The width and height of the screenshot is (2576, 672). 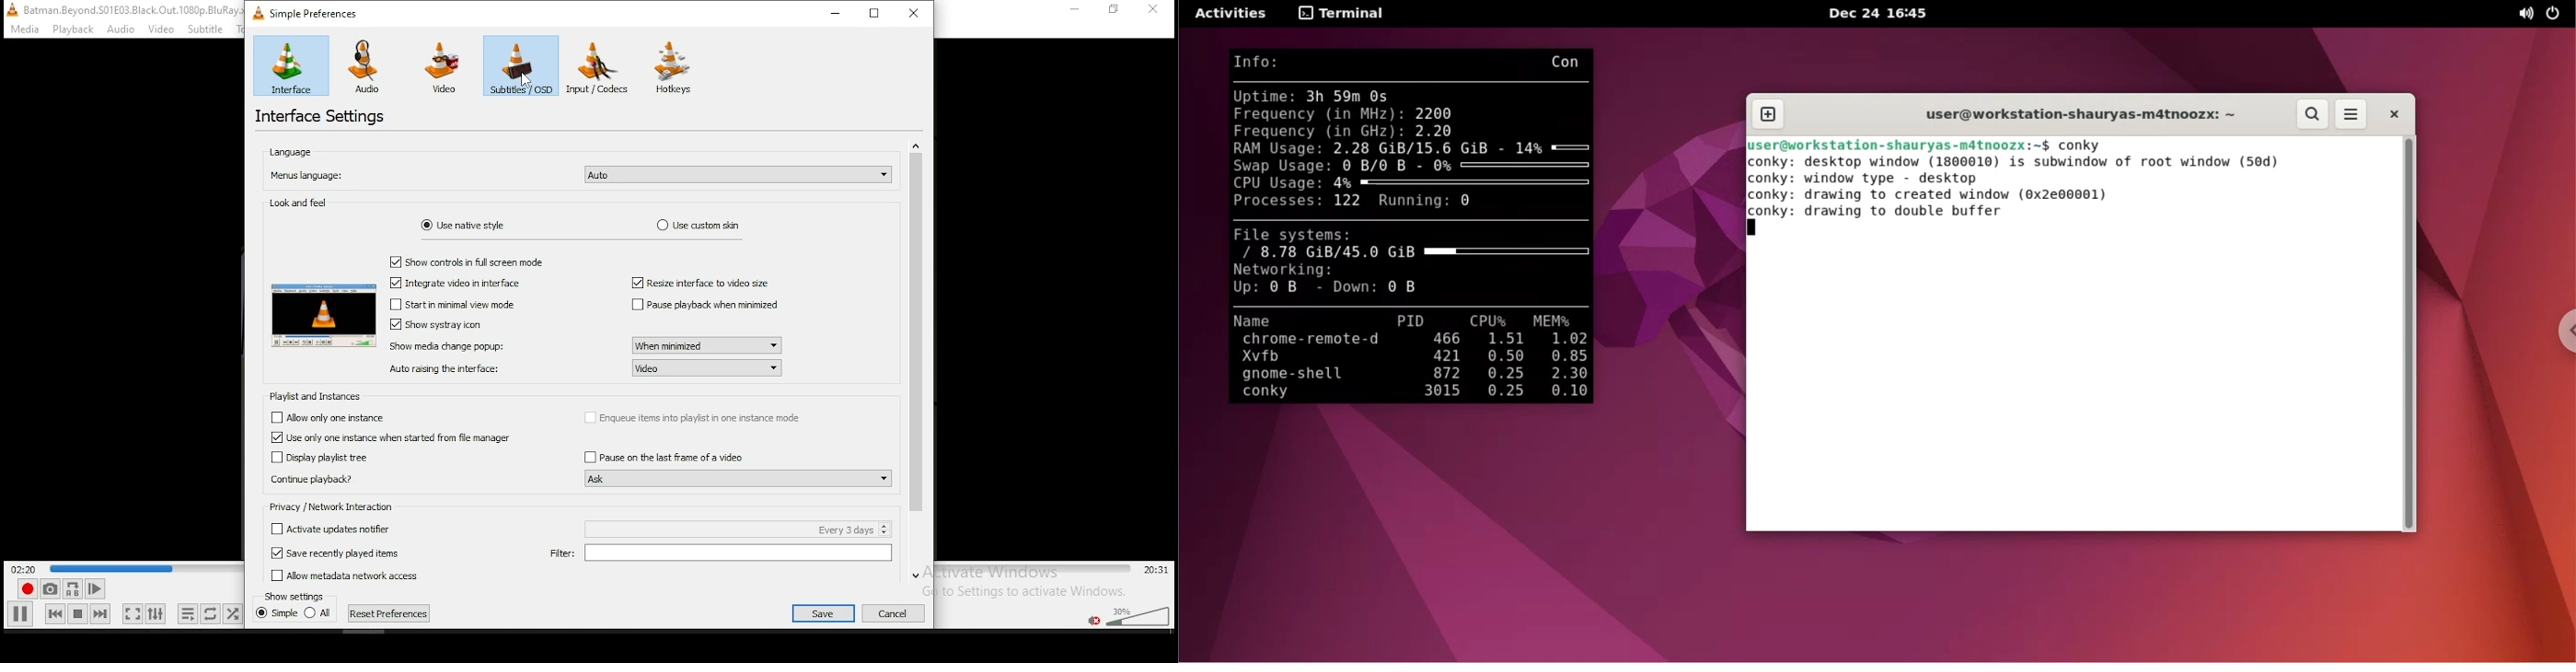 What do you see at coordinates (684, 458) in the screenshot?
I see `checkbox: pause on the last frame of the video` at bounding box center [684, 458].